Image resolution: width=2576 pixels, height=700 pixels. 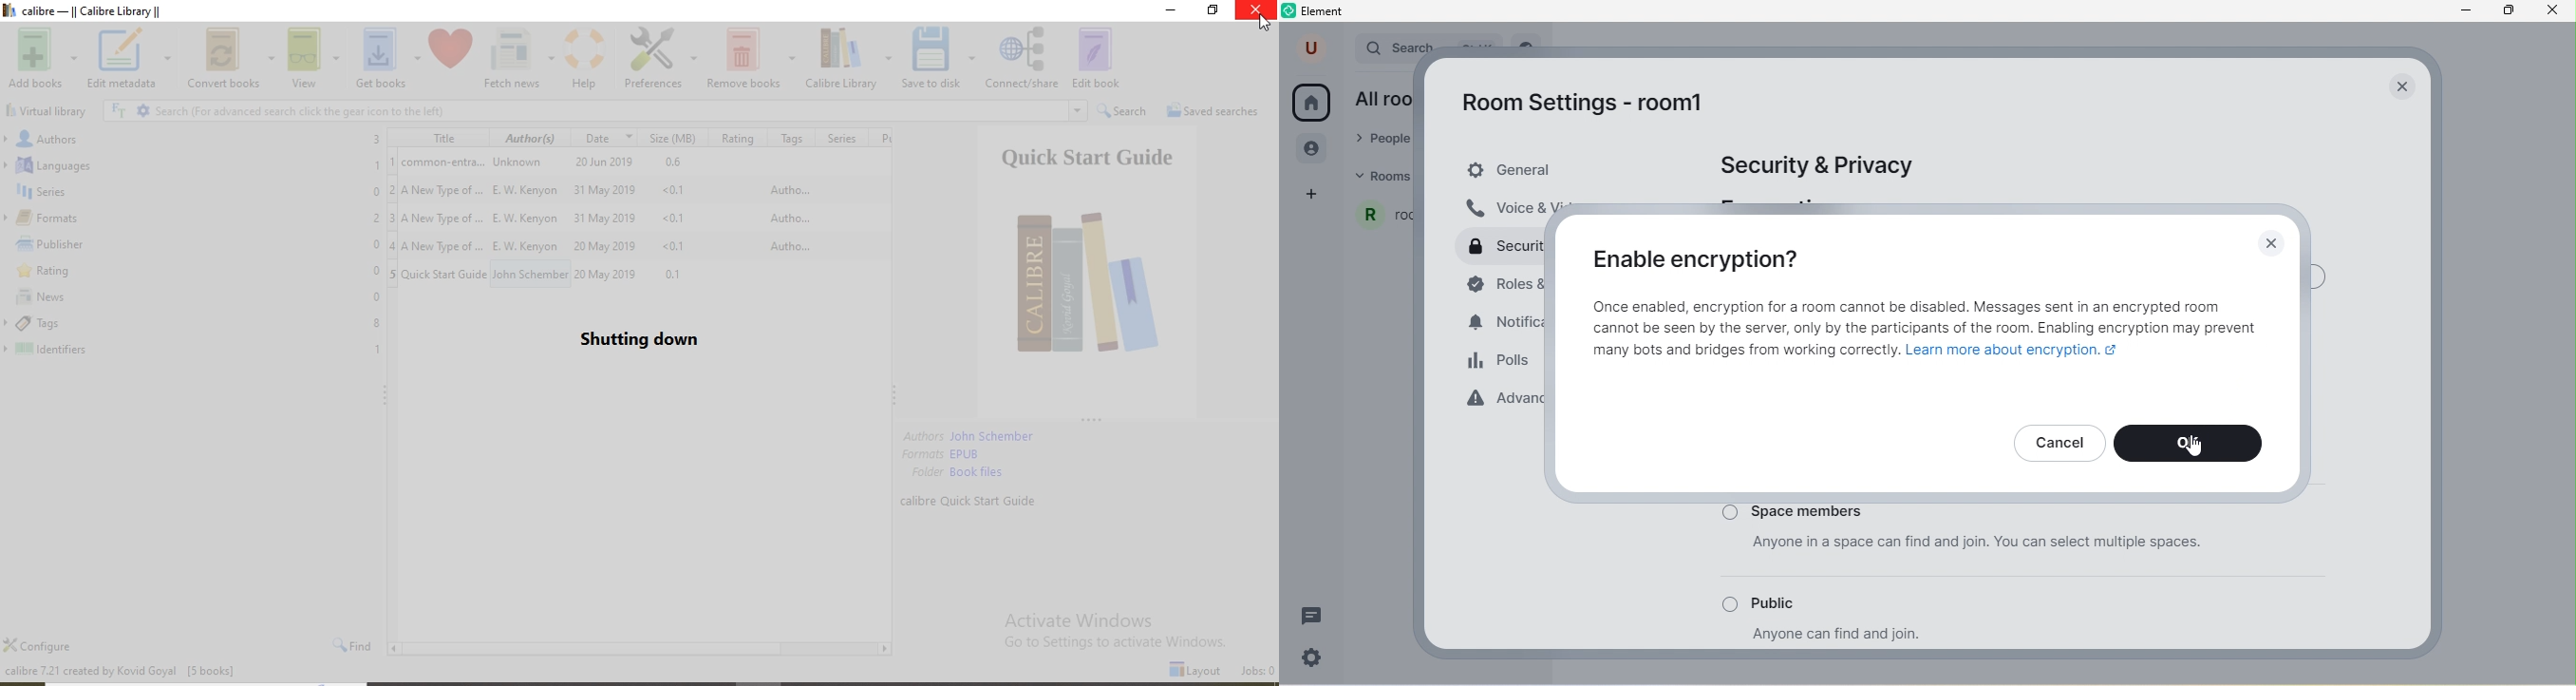 I want to click on Donate to s...., so click(x=451, y=59).